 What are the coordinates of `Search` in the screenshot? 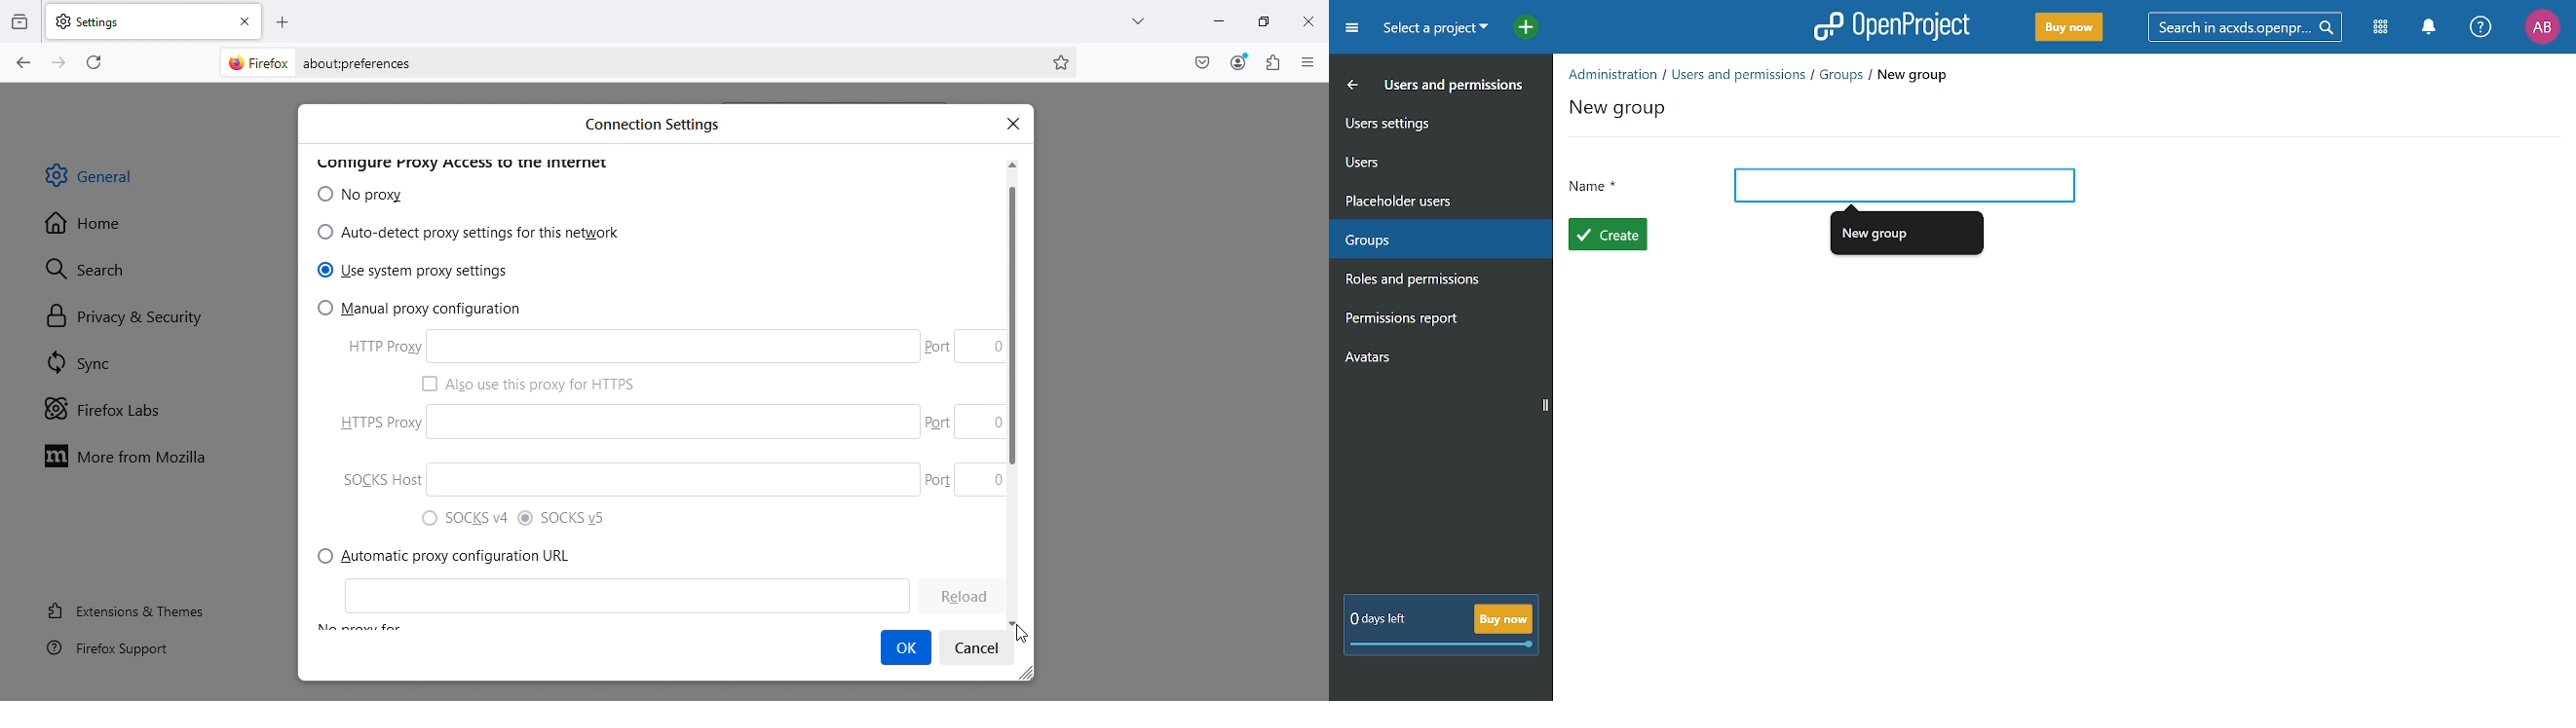 It's located at (96, 266).